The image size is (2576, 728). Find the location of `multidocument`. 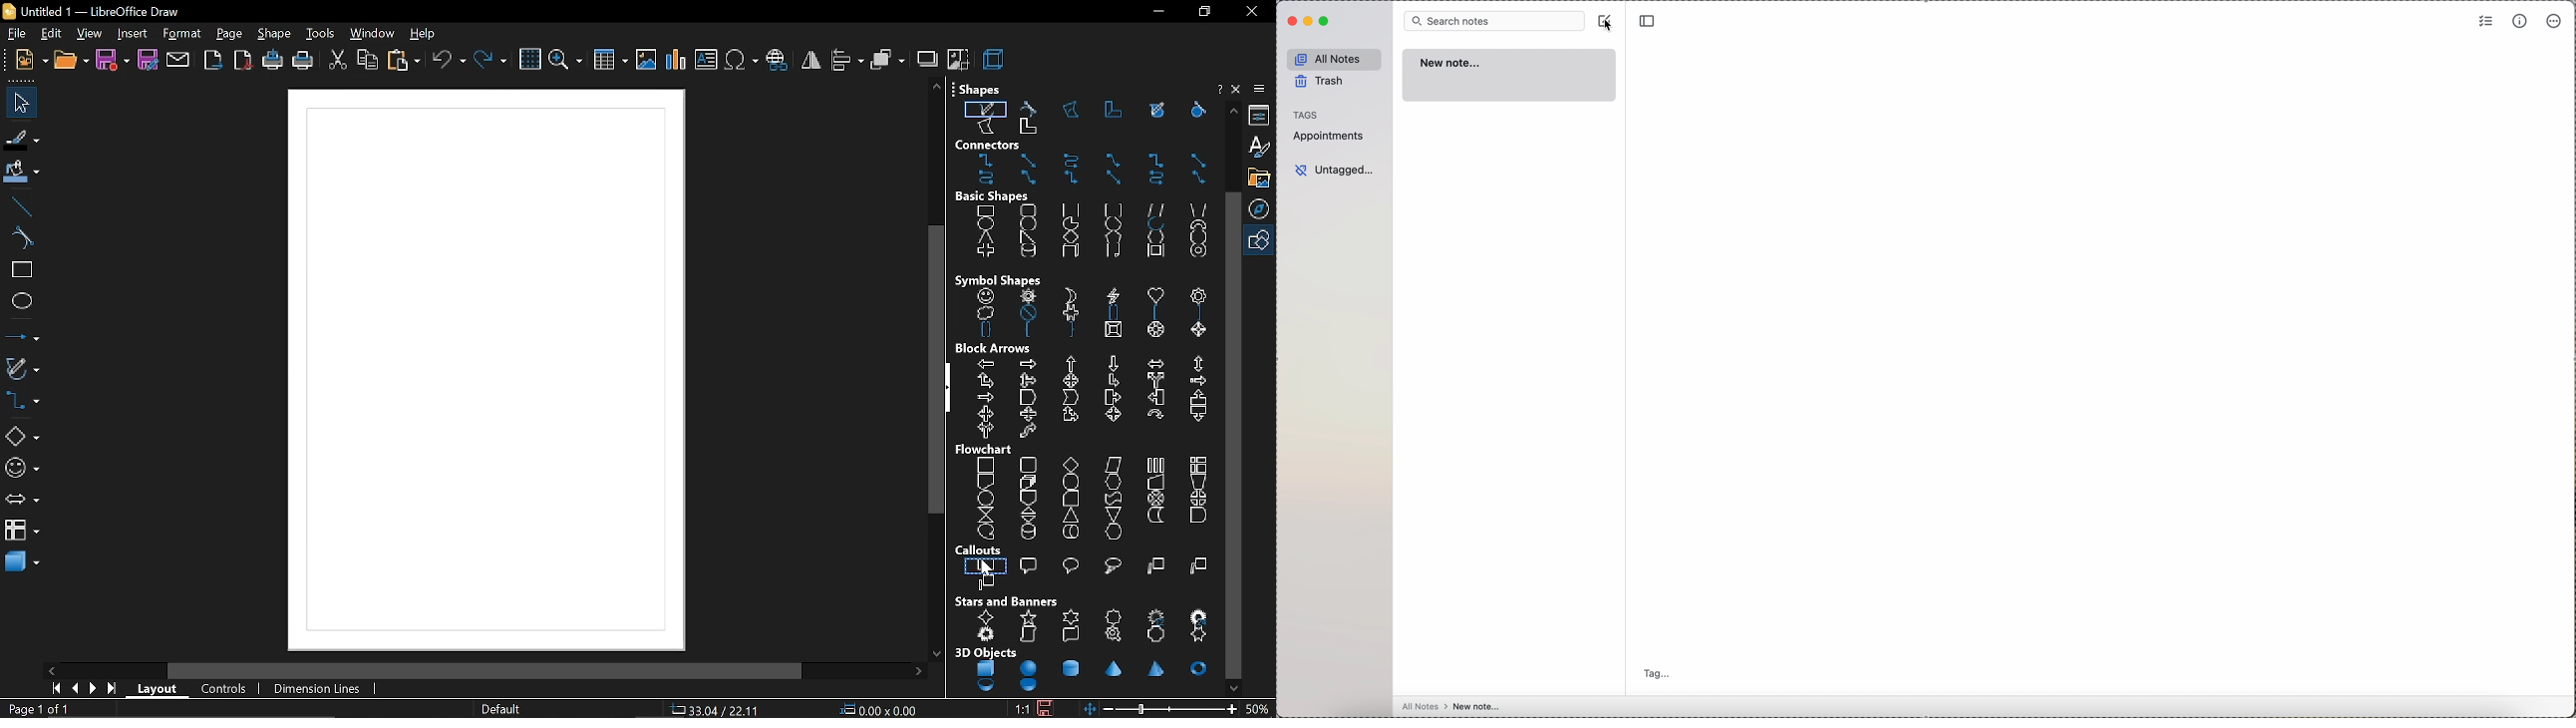

multidocument is located at coordinates (1027, 481).